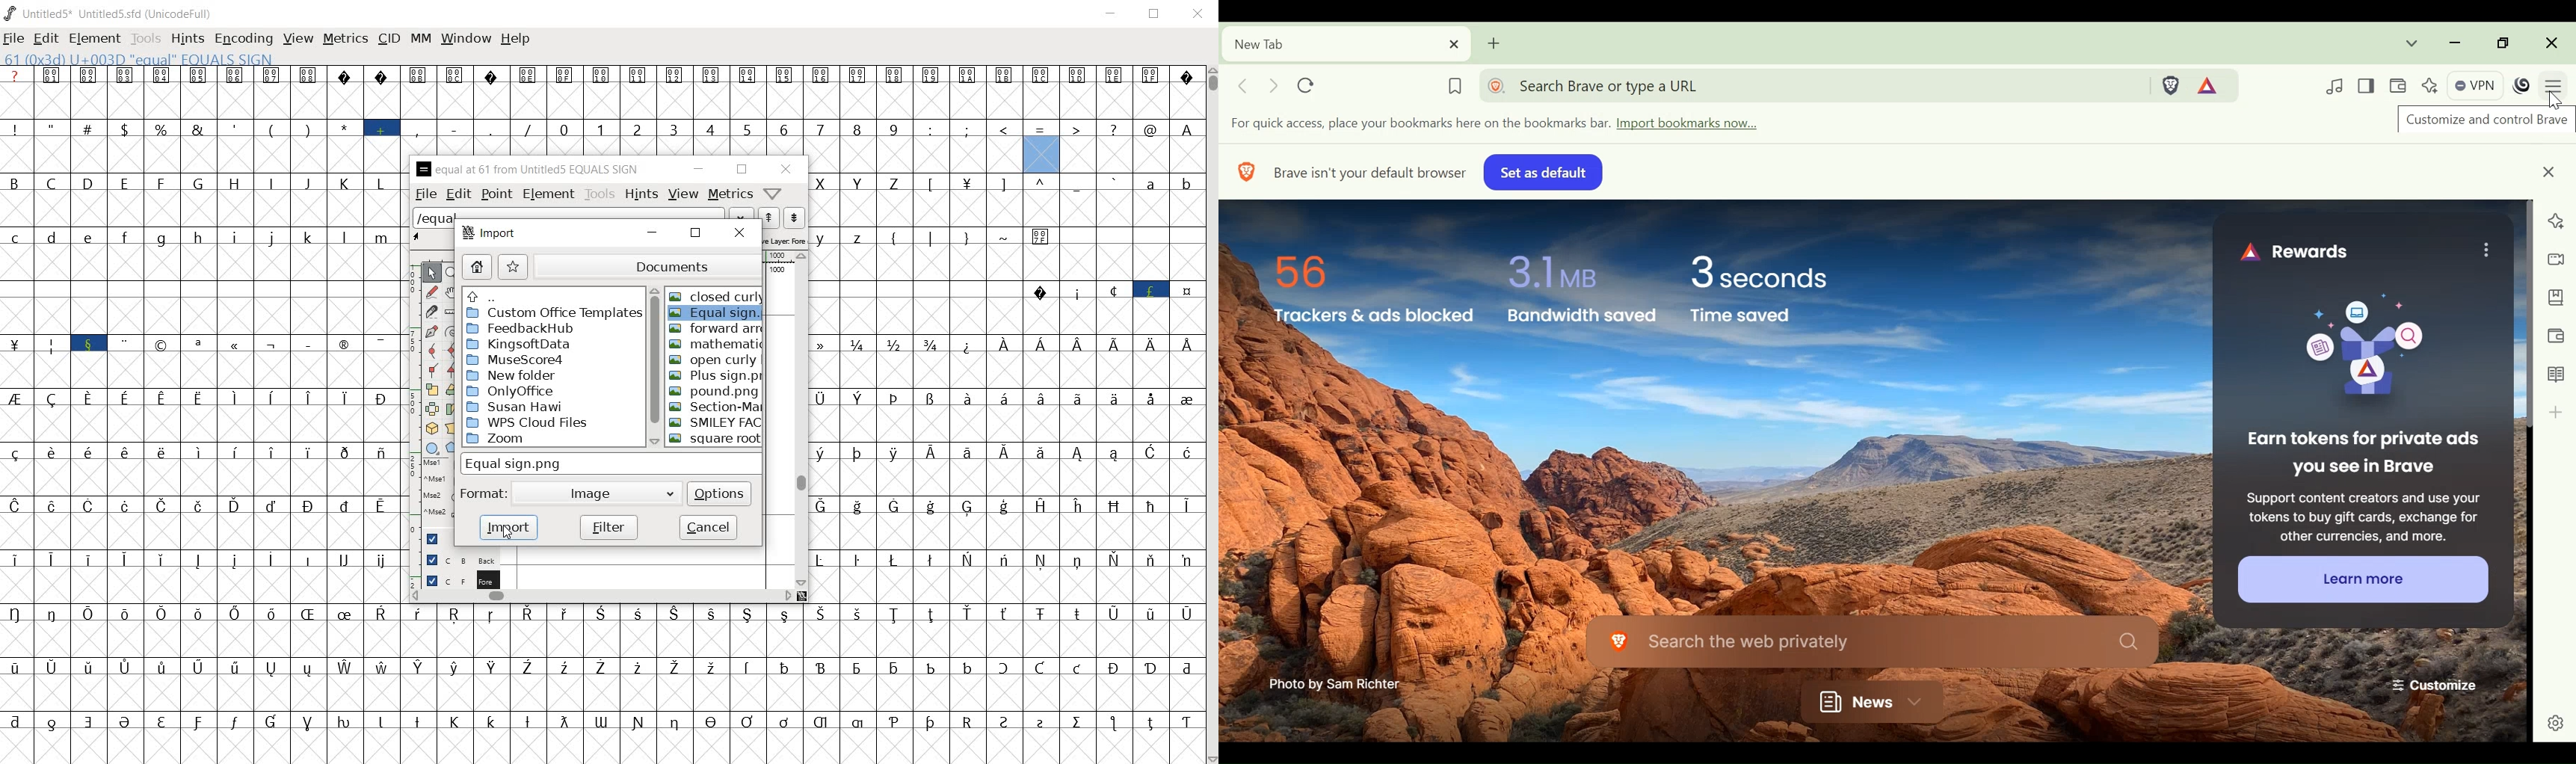  What do you see at coordinates (452, 292) in the screenshot?
I see `scroll by hand` at bounding box center [452, 292].